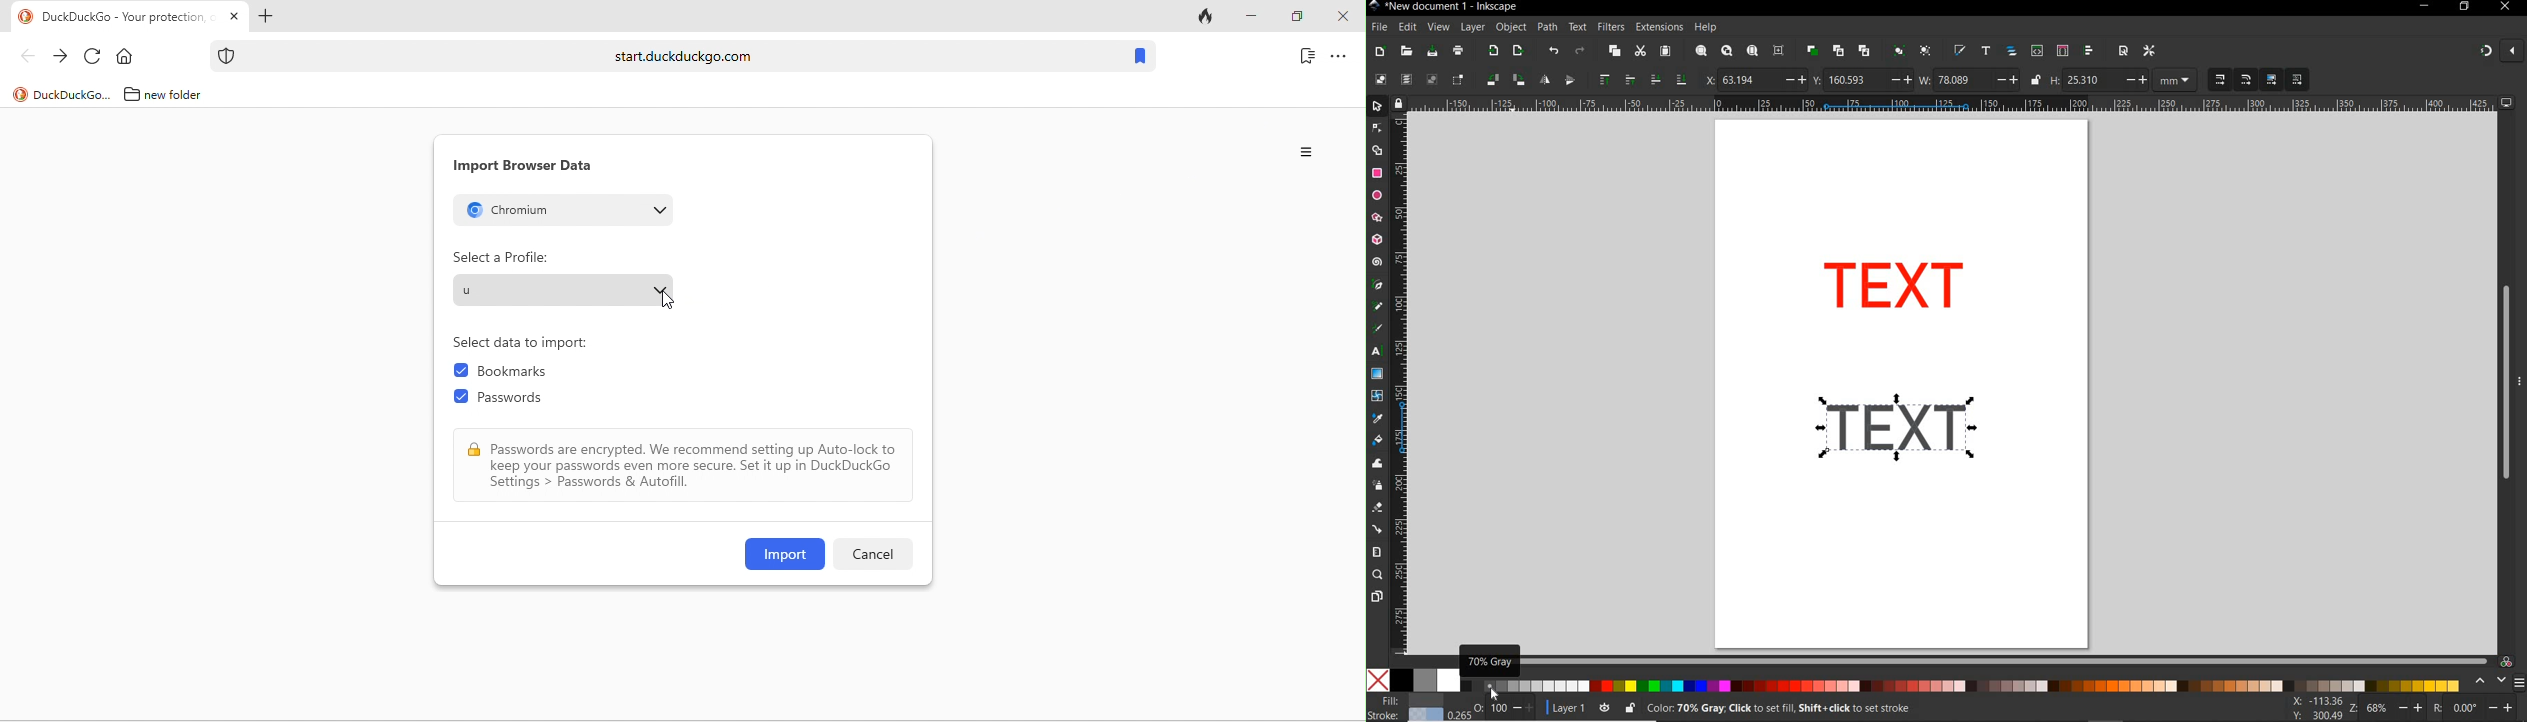  Describe the element at coordinates (264, 18) in the screenshot. I see `add tab` at that location.